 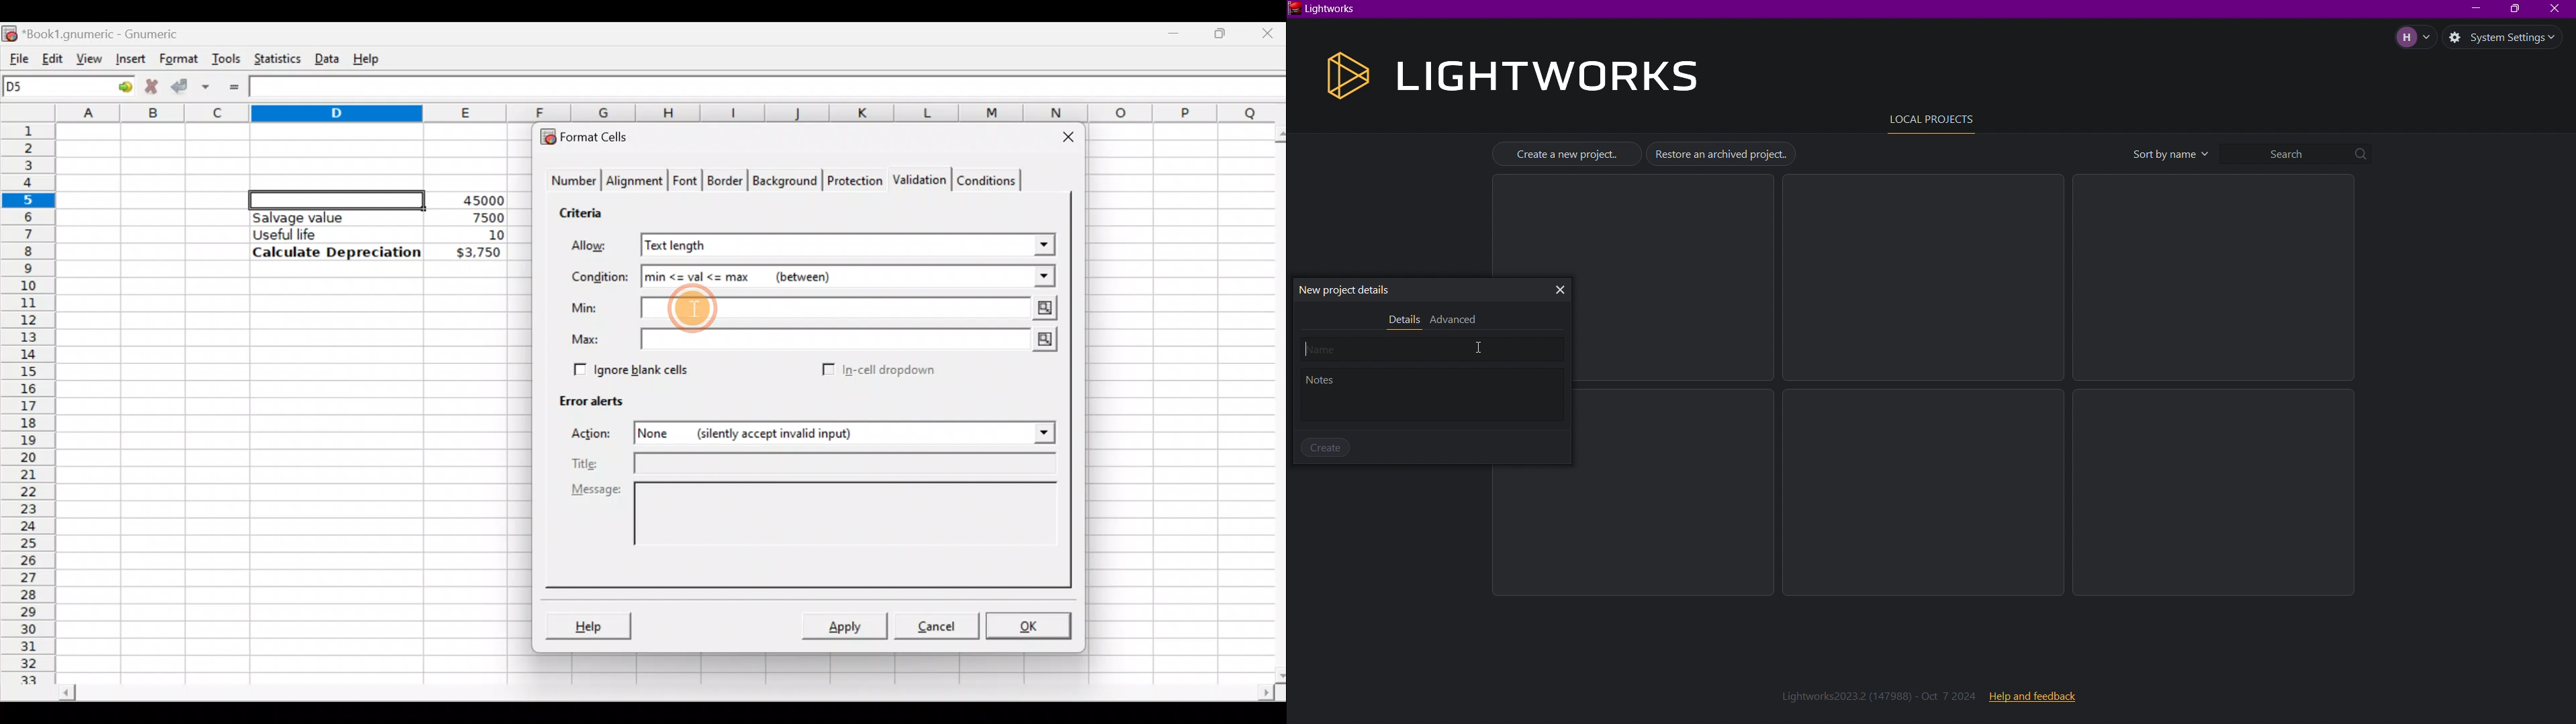 What do you see at coordinates (1434, 398) in the screenshot?
I see `Notes` at bounding box center [1434, 398].